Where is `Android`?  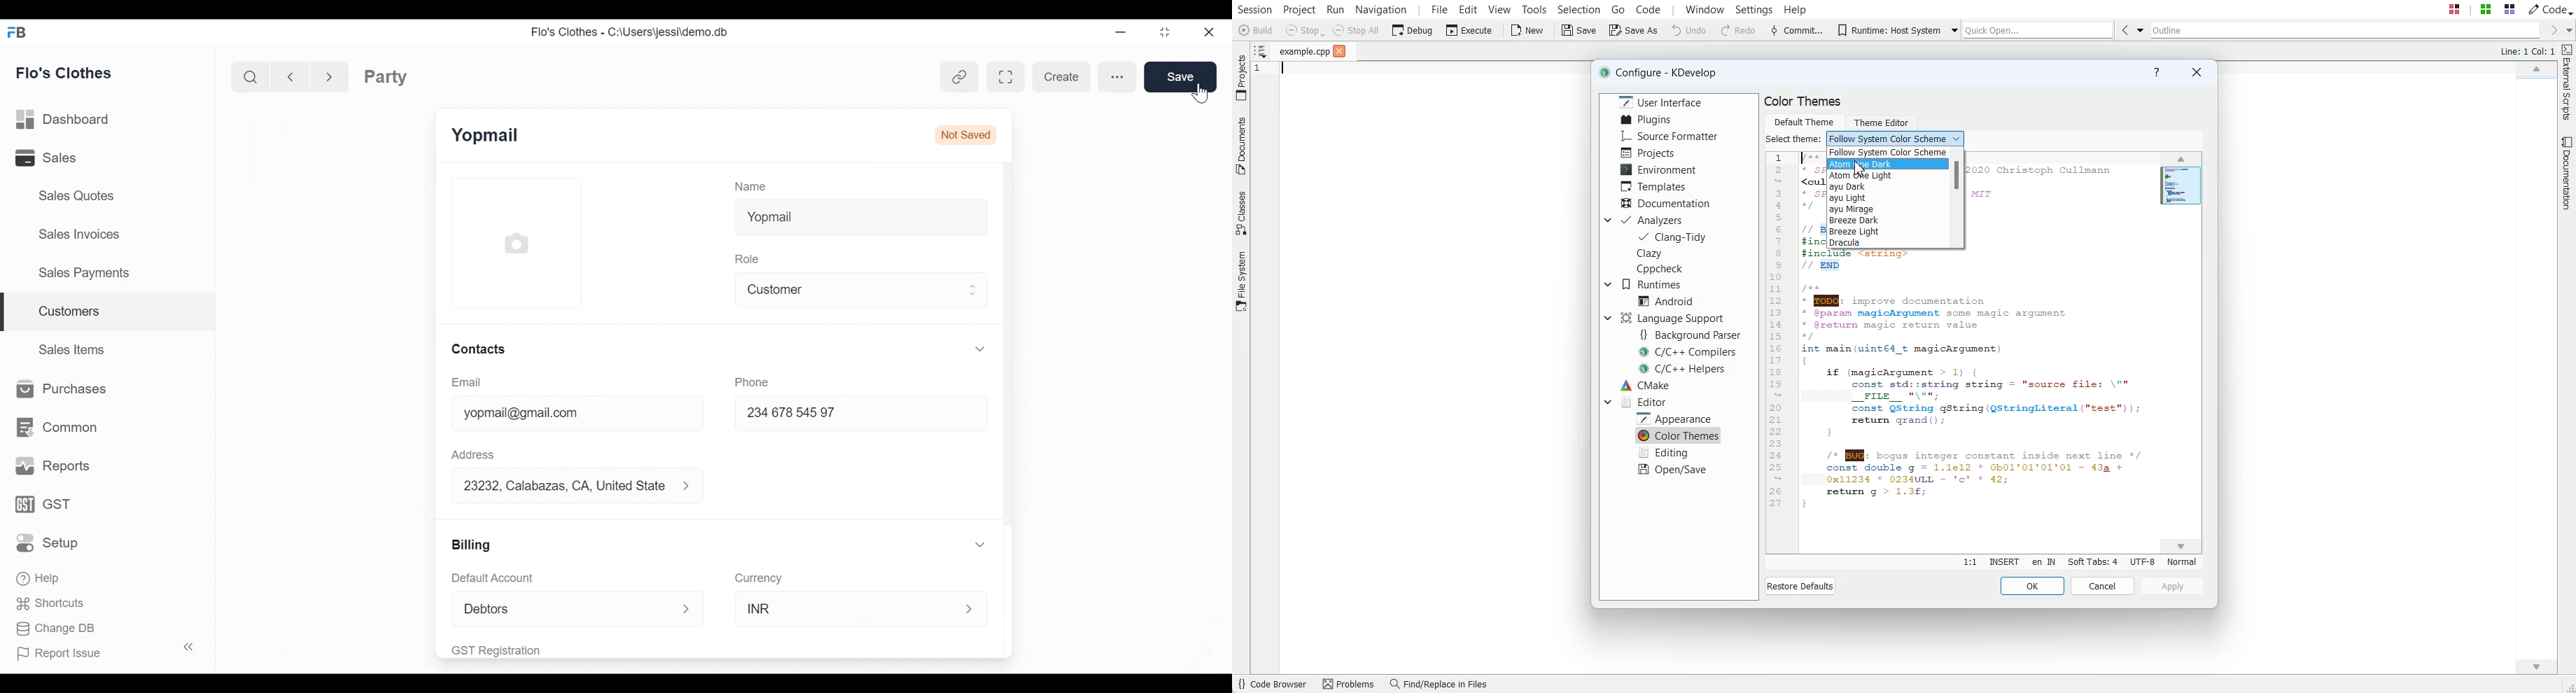 Android is located at coordinates (1666, 300).